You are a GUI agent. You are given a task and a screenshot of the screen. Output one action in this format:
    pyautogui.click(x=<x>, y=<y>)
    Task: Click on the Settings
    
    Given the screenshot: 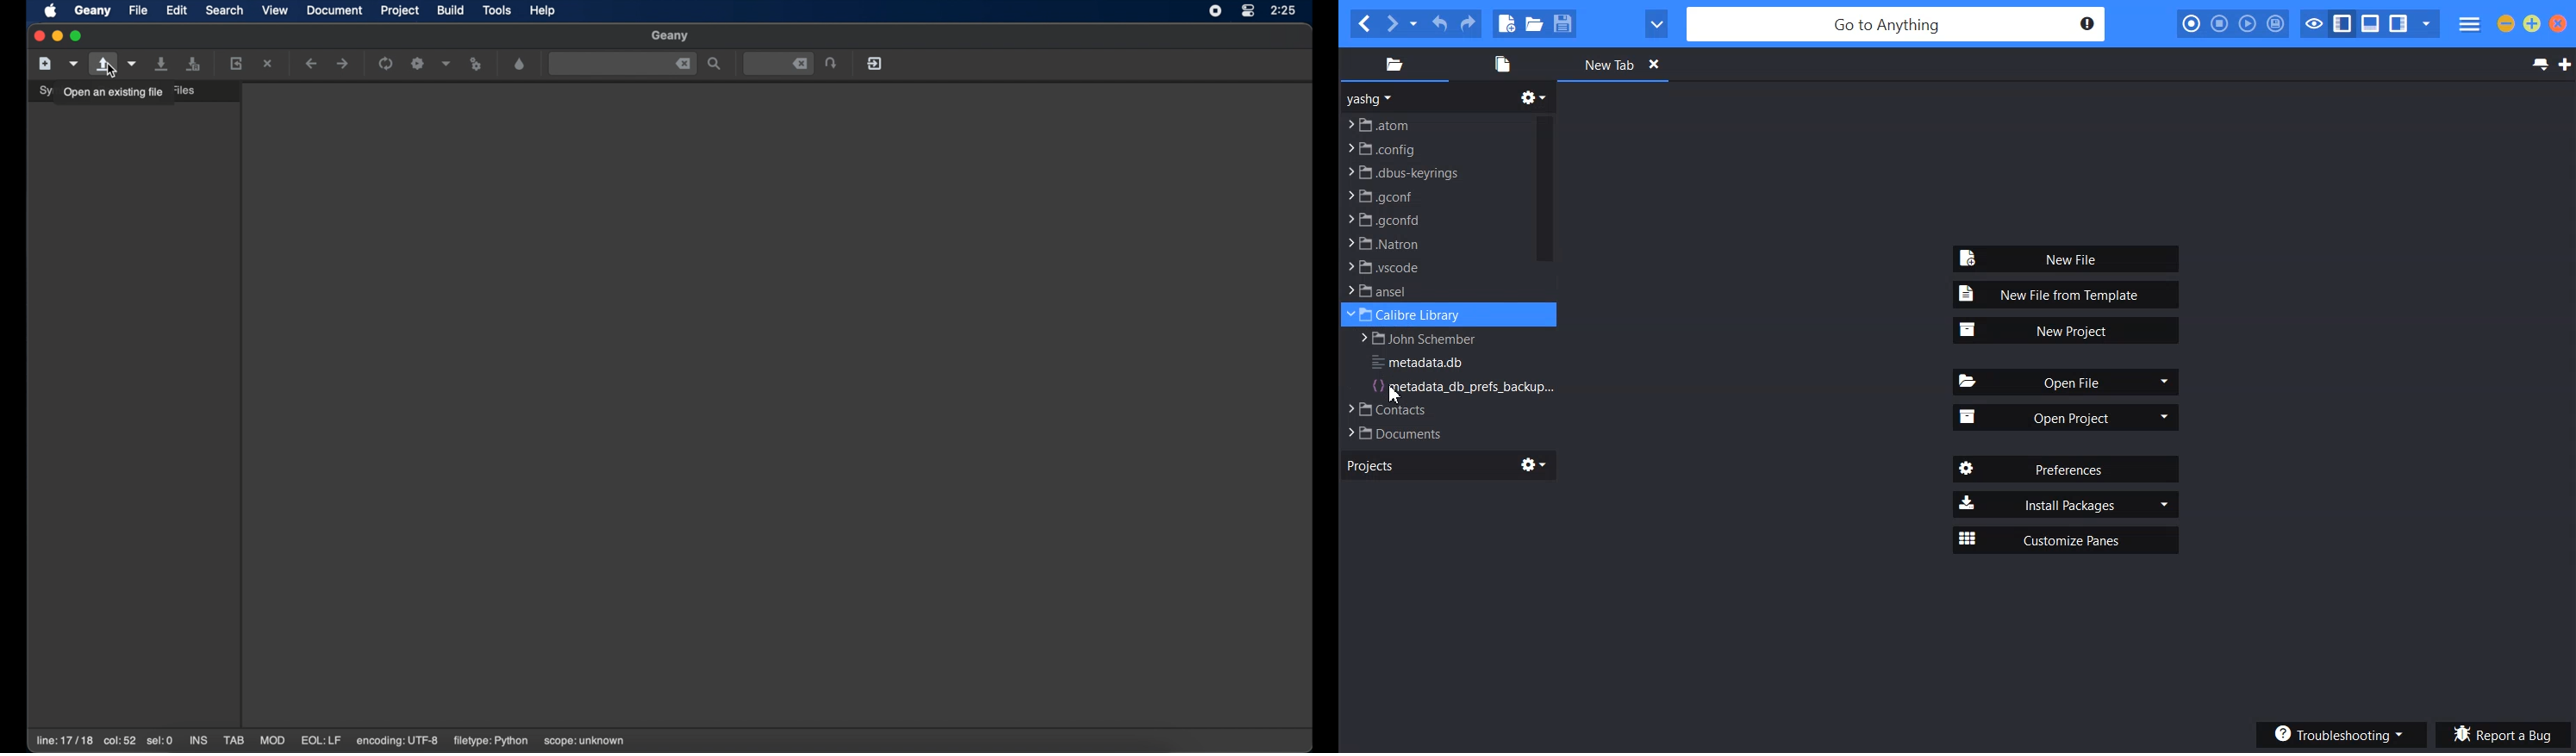 What is the action you would take?
    pyautogui.click(x=1534, y=464)
    